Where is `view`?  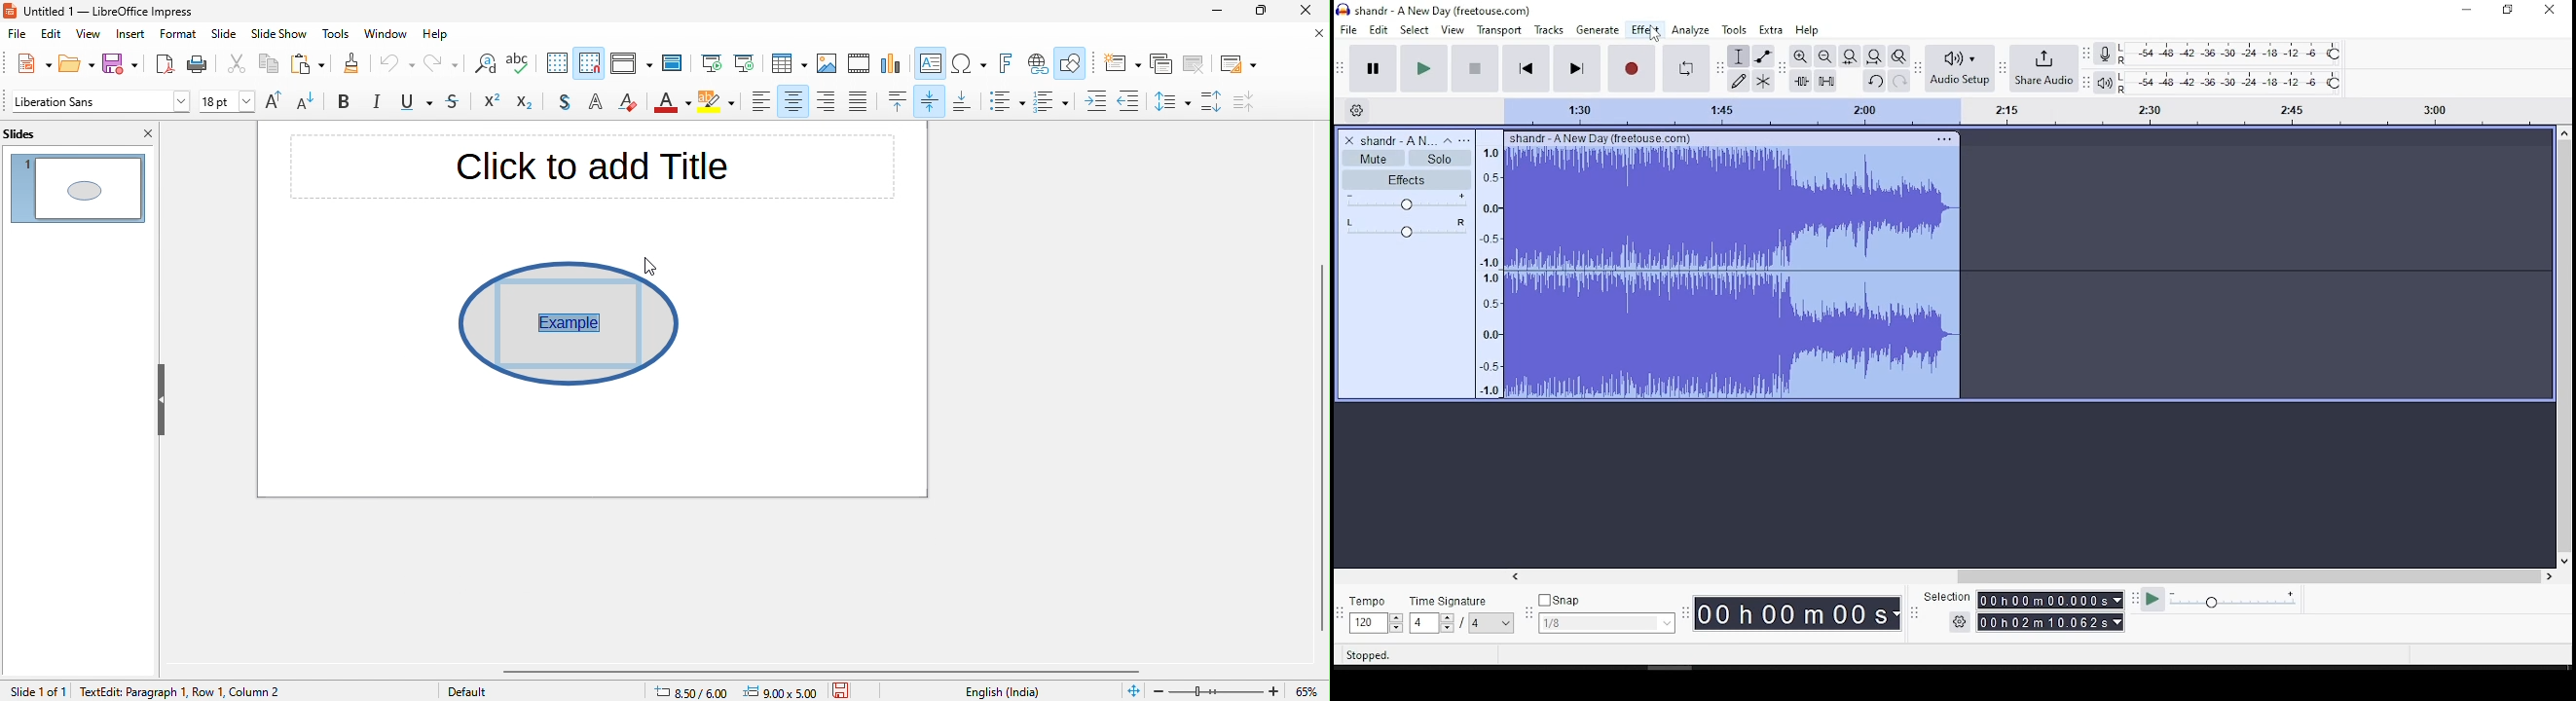
view is located at coordinates (88, 35).